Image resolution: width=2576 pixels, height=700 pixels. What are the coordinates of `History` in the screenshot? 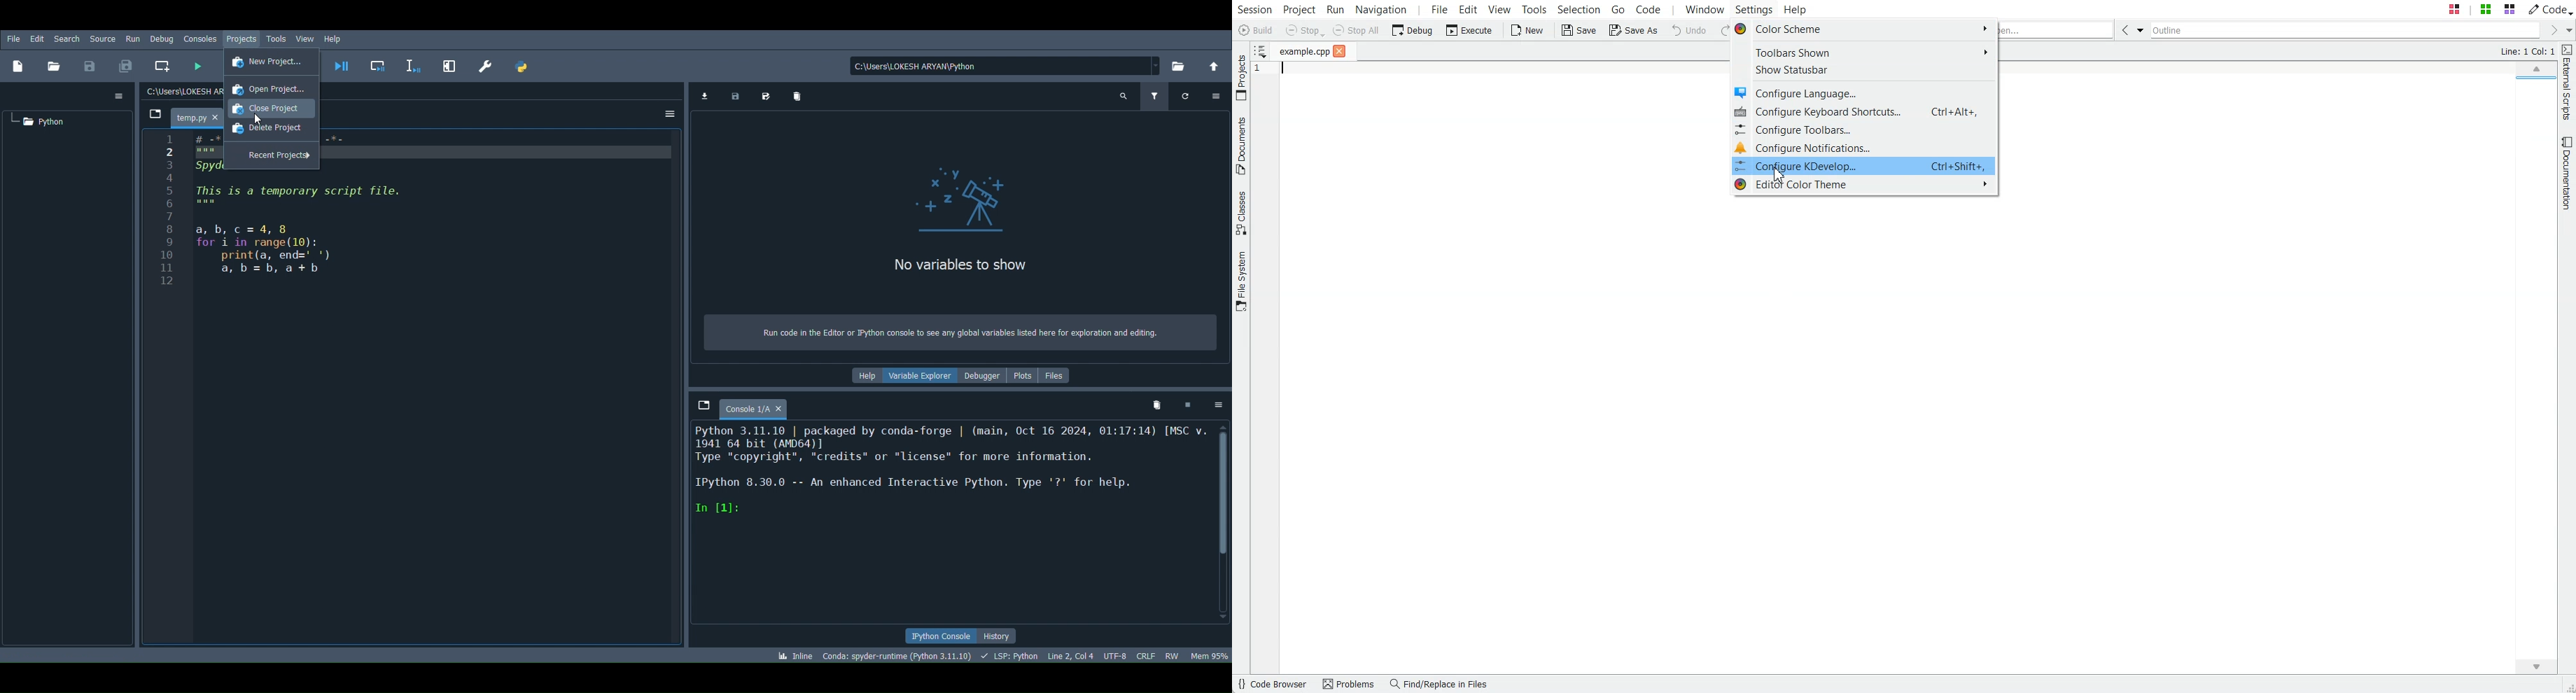 It's located at (1005, 636).